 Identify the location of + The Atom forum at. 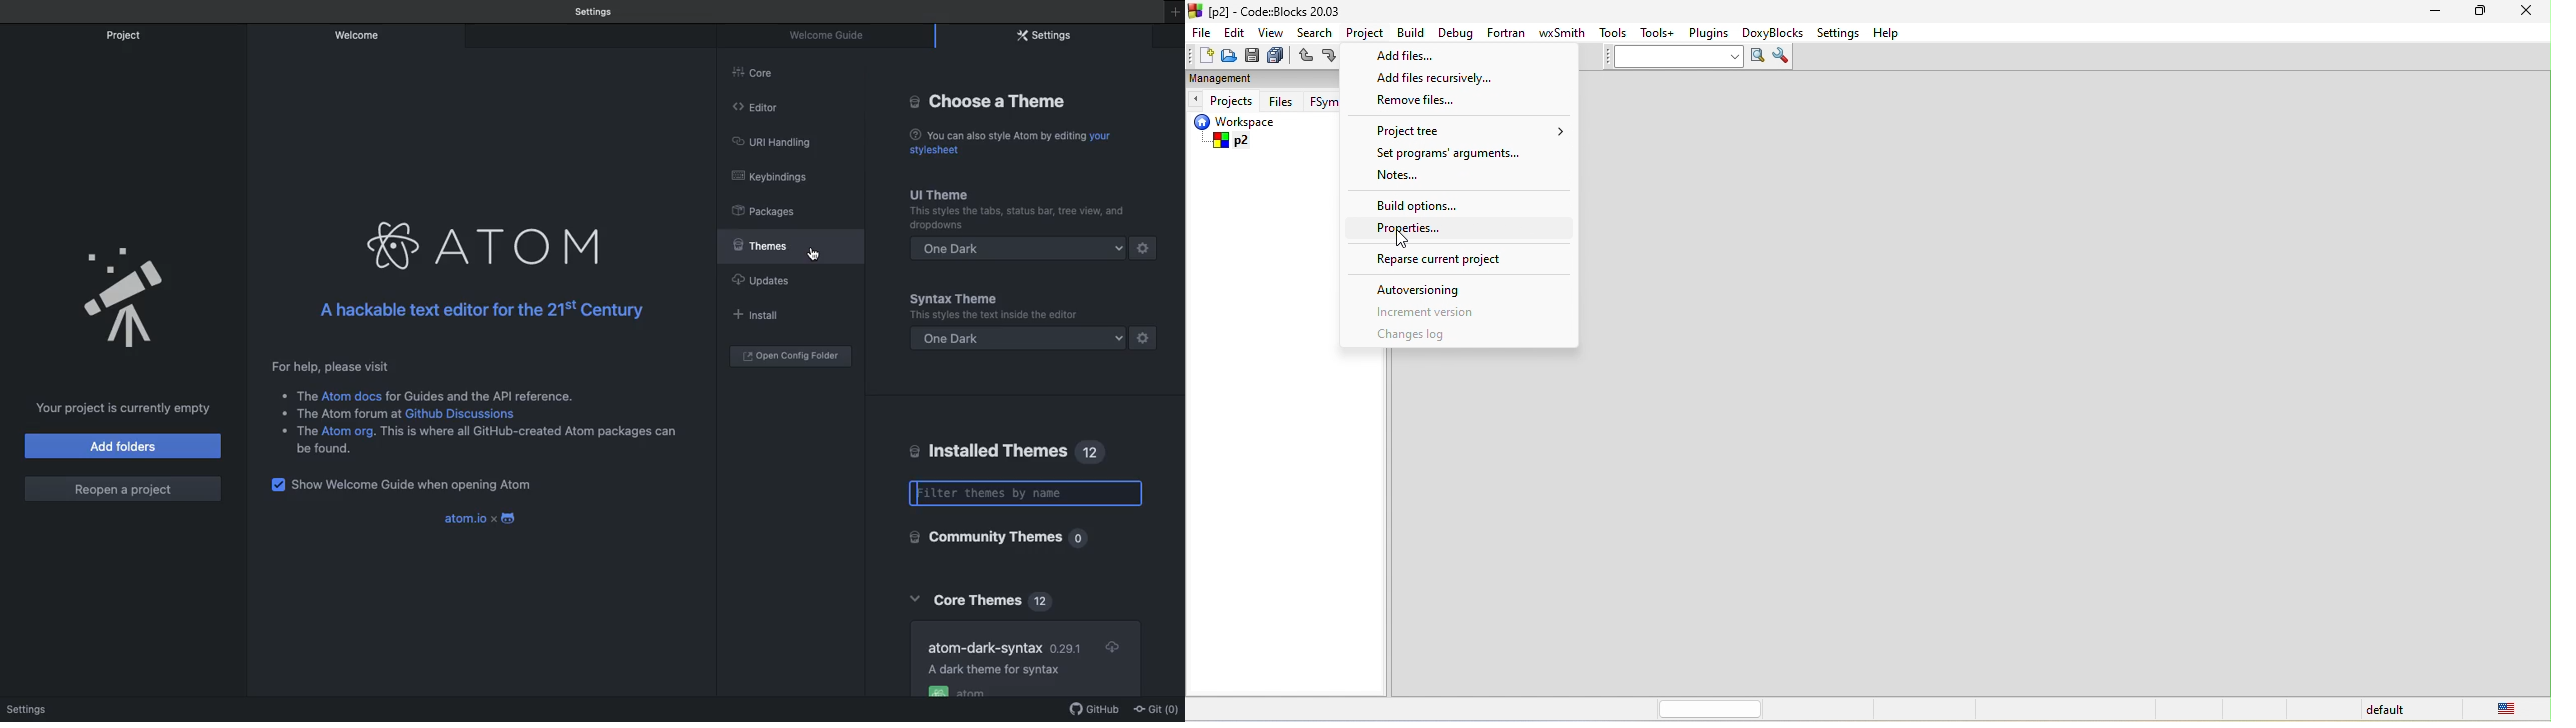
(337, 412).